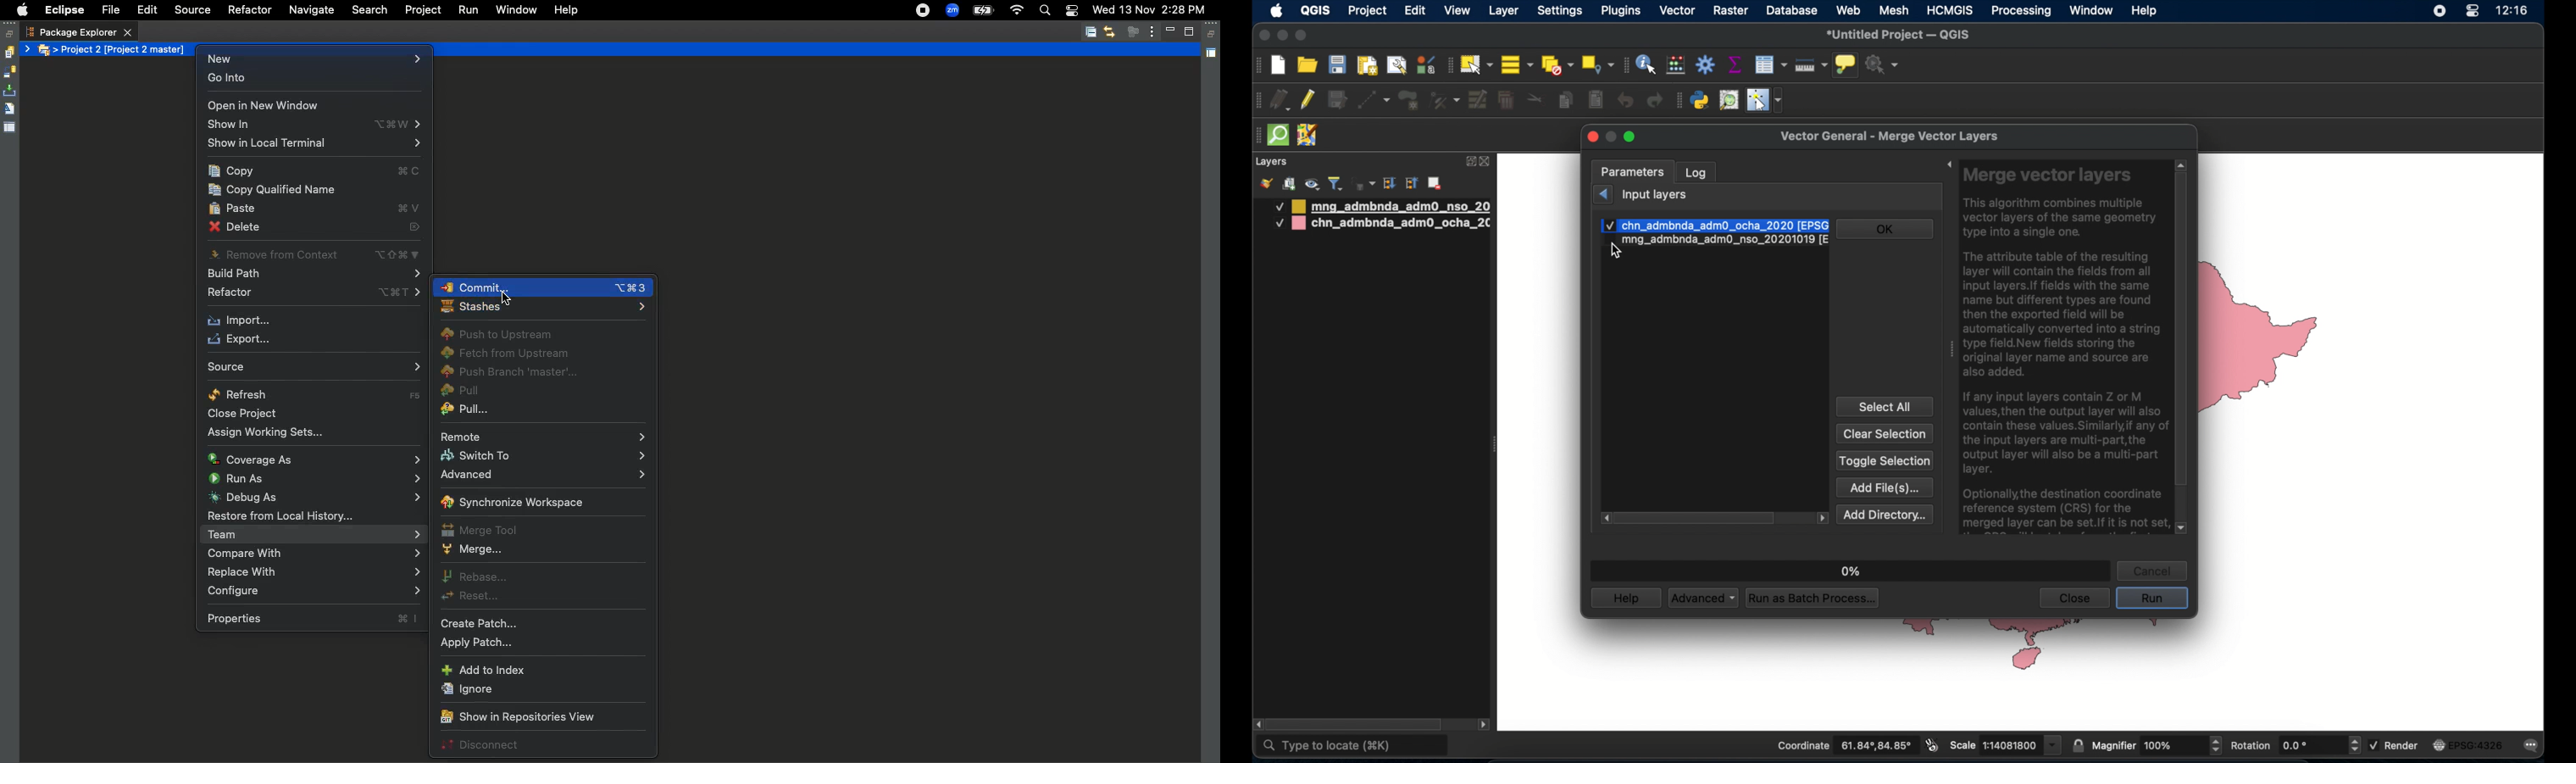 The width and height of the screenshot is (2576, 784). What do you see at coordinates (2294, 746) in the screenshot?
I see `rotation` at bounding box center [2294, 746].